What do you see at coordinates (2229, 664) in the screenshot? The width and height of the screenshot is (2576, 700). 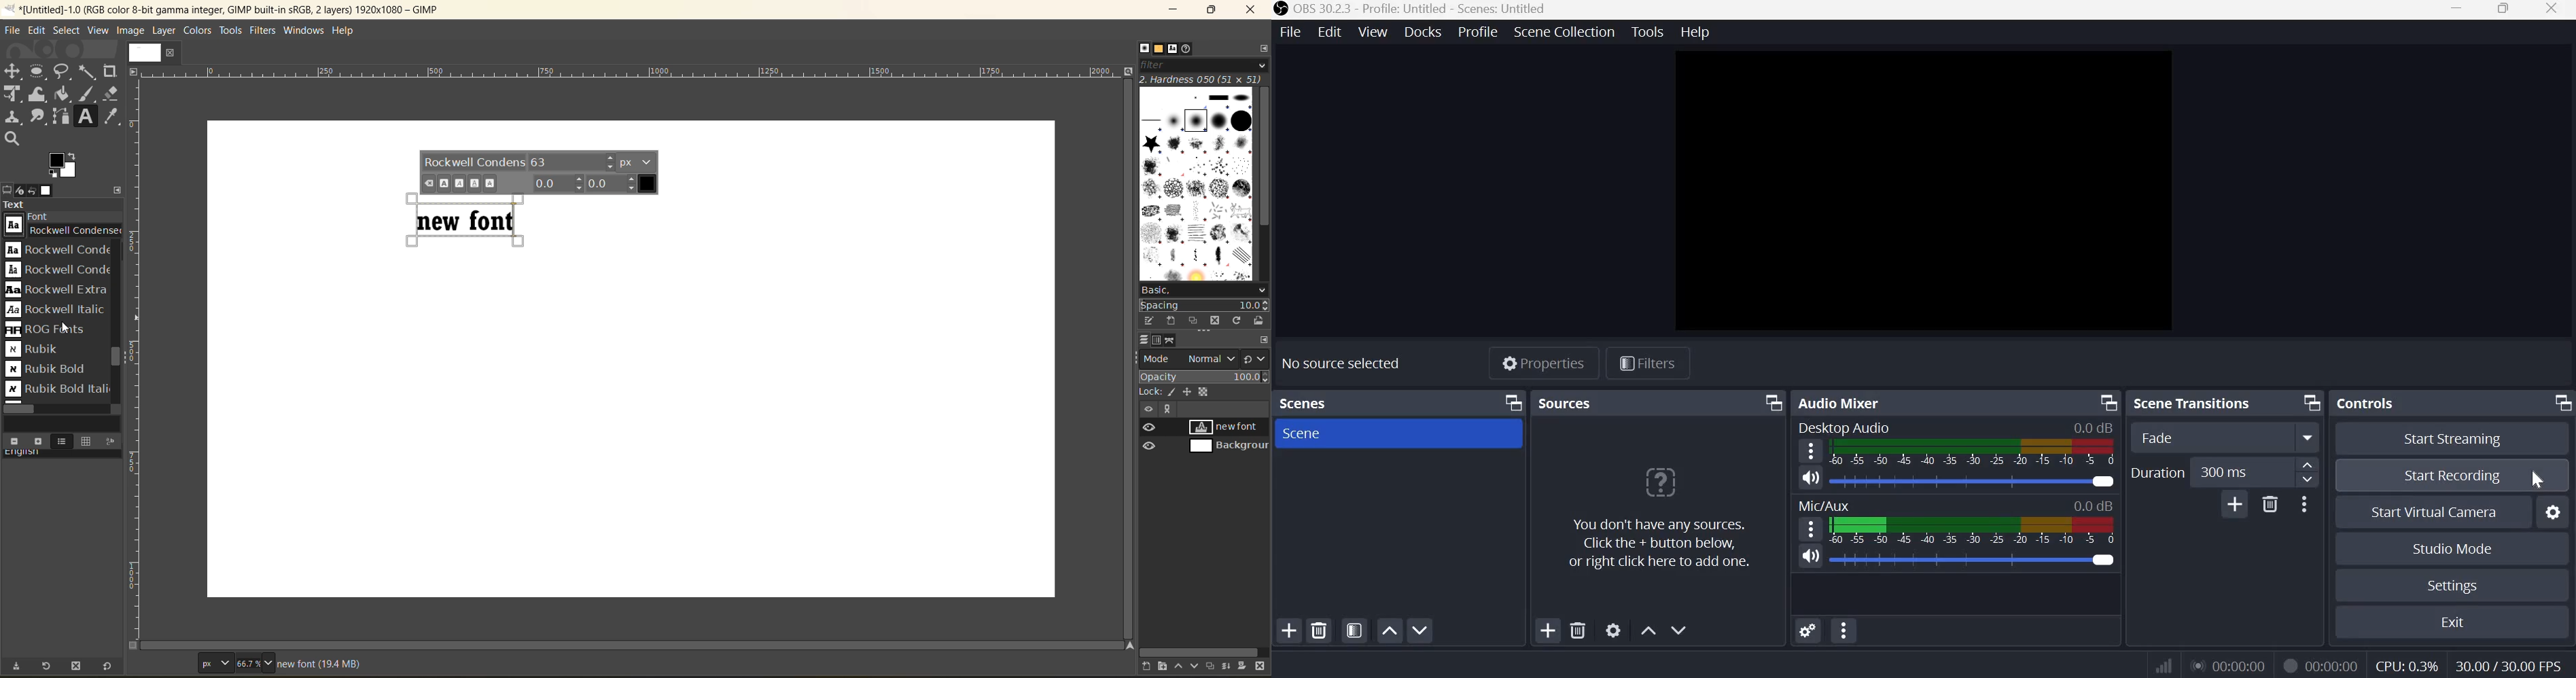 I see `00:00:00` at bounding box center [2229, 664].